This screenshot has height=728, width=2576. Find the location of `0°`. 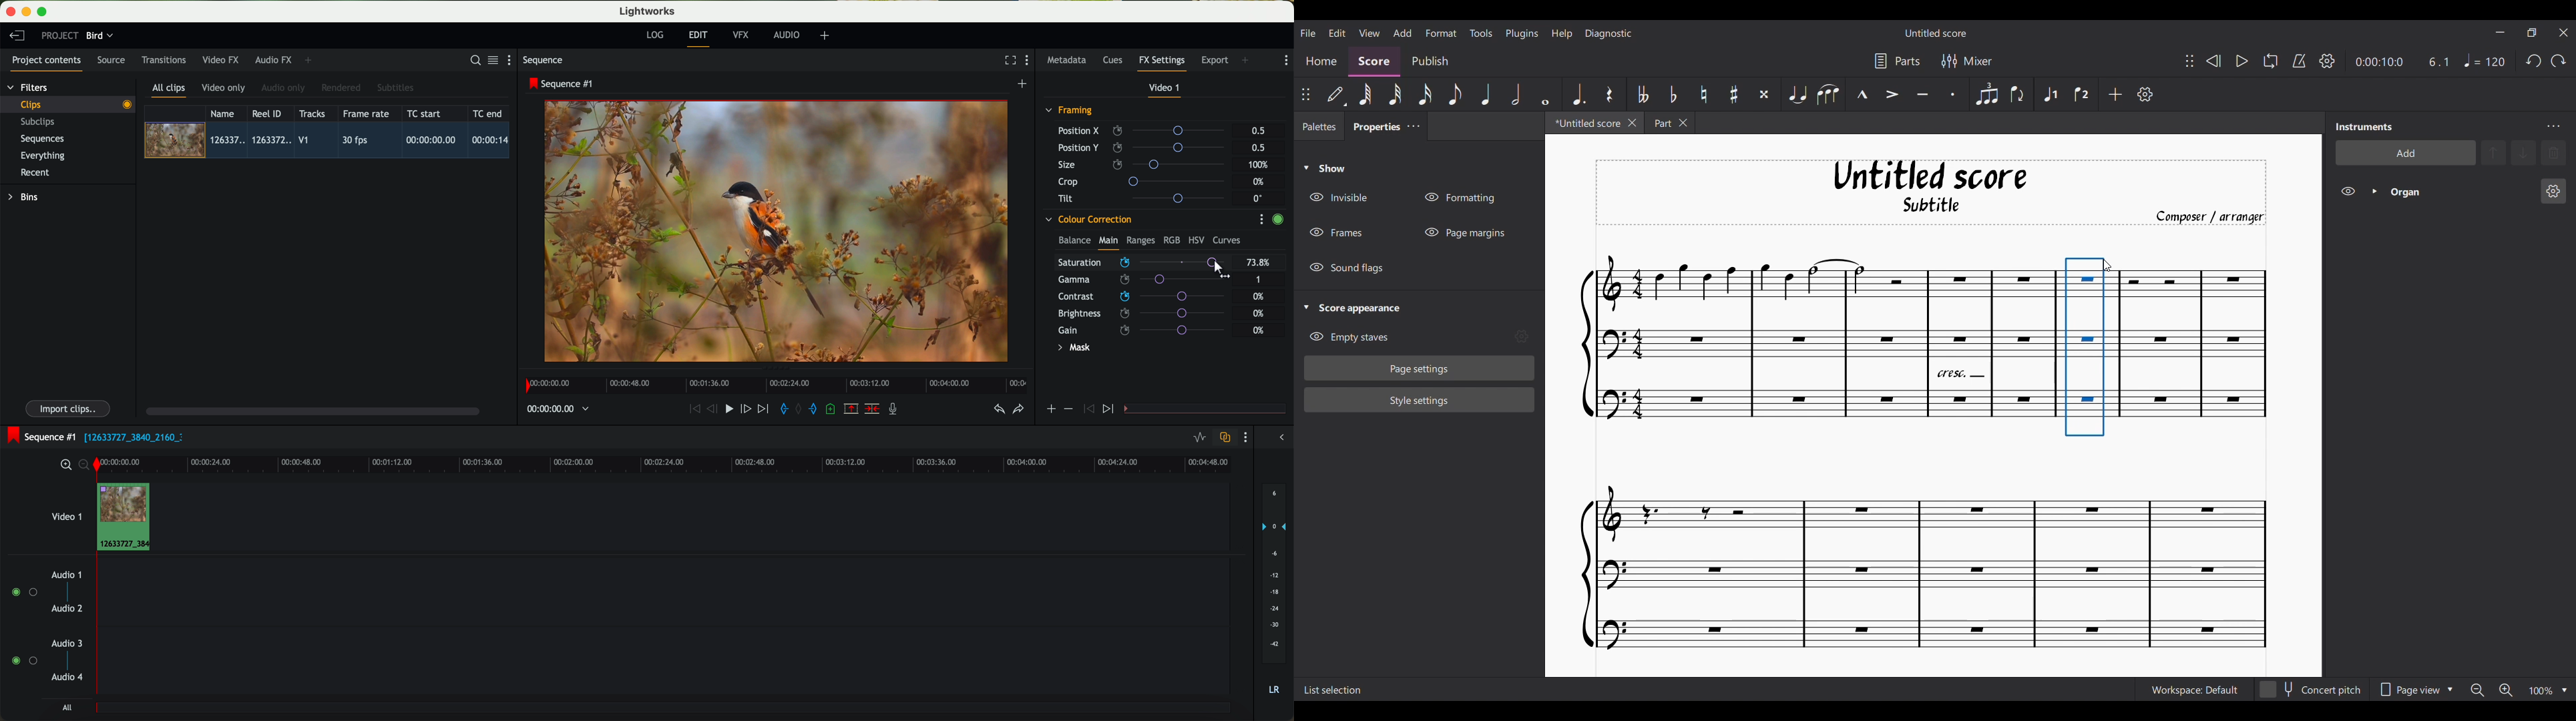

0° is located at coordinates (1259, 198).